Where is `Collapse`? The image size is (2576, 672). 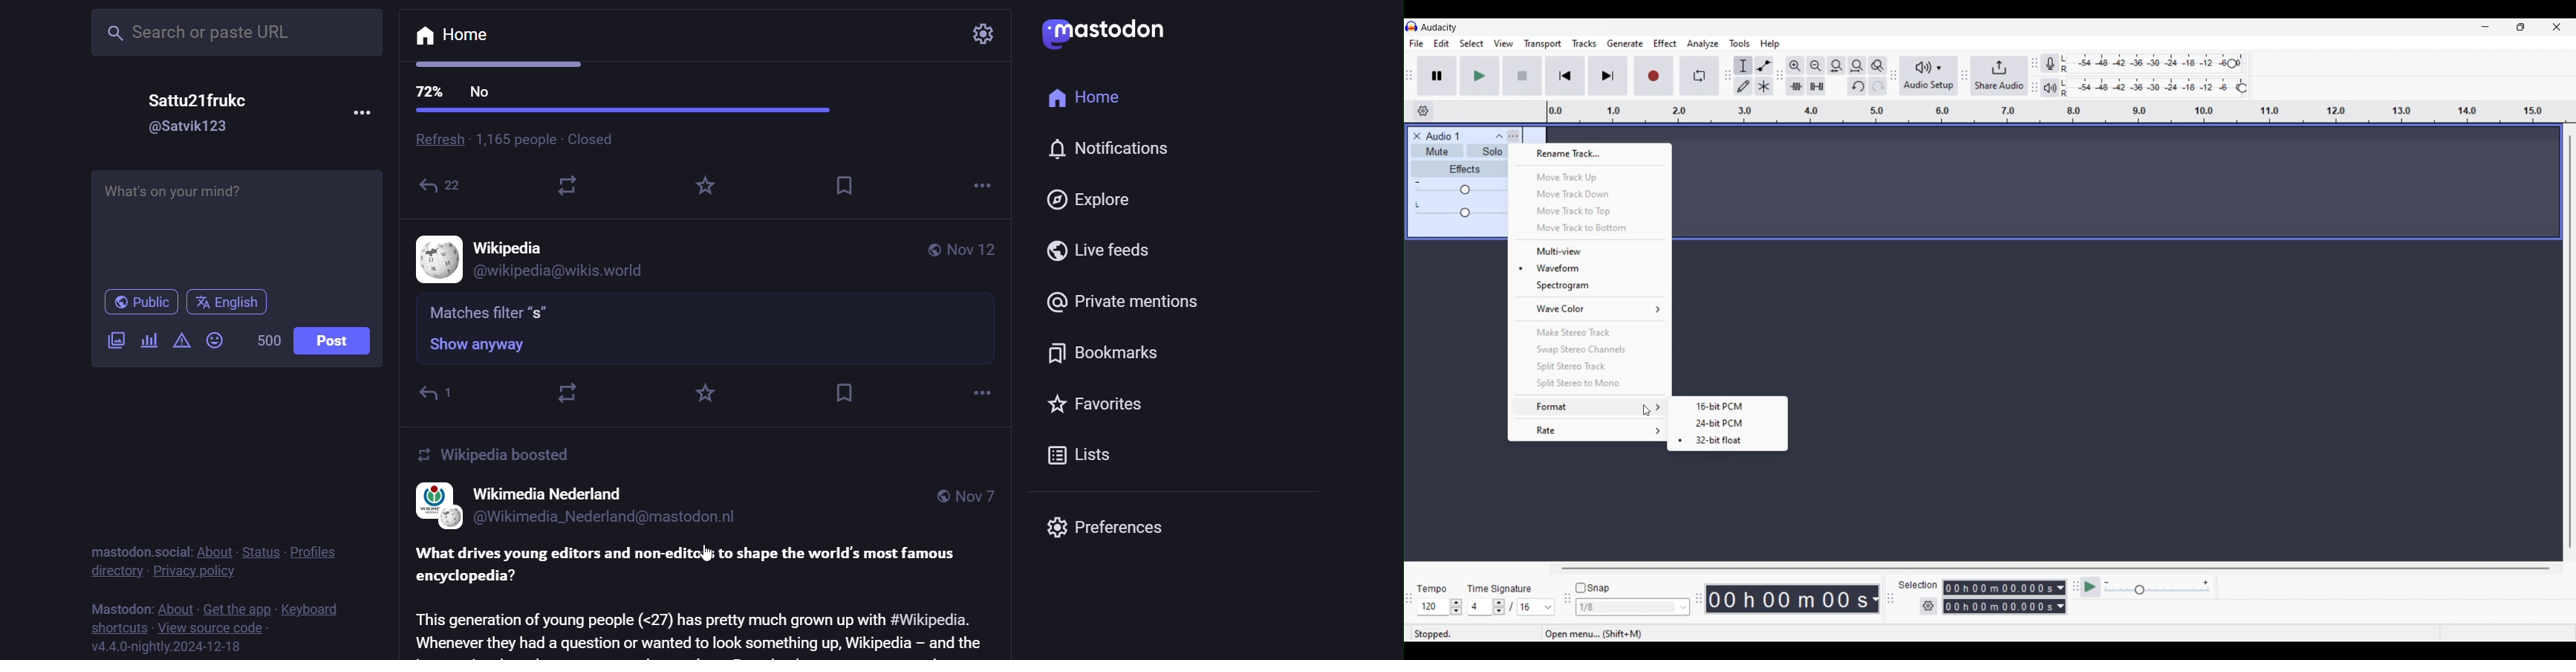
Collapse is located at coordinates (1499, 136).